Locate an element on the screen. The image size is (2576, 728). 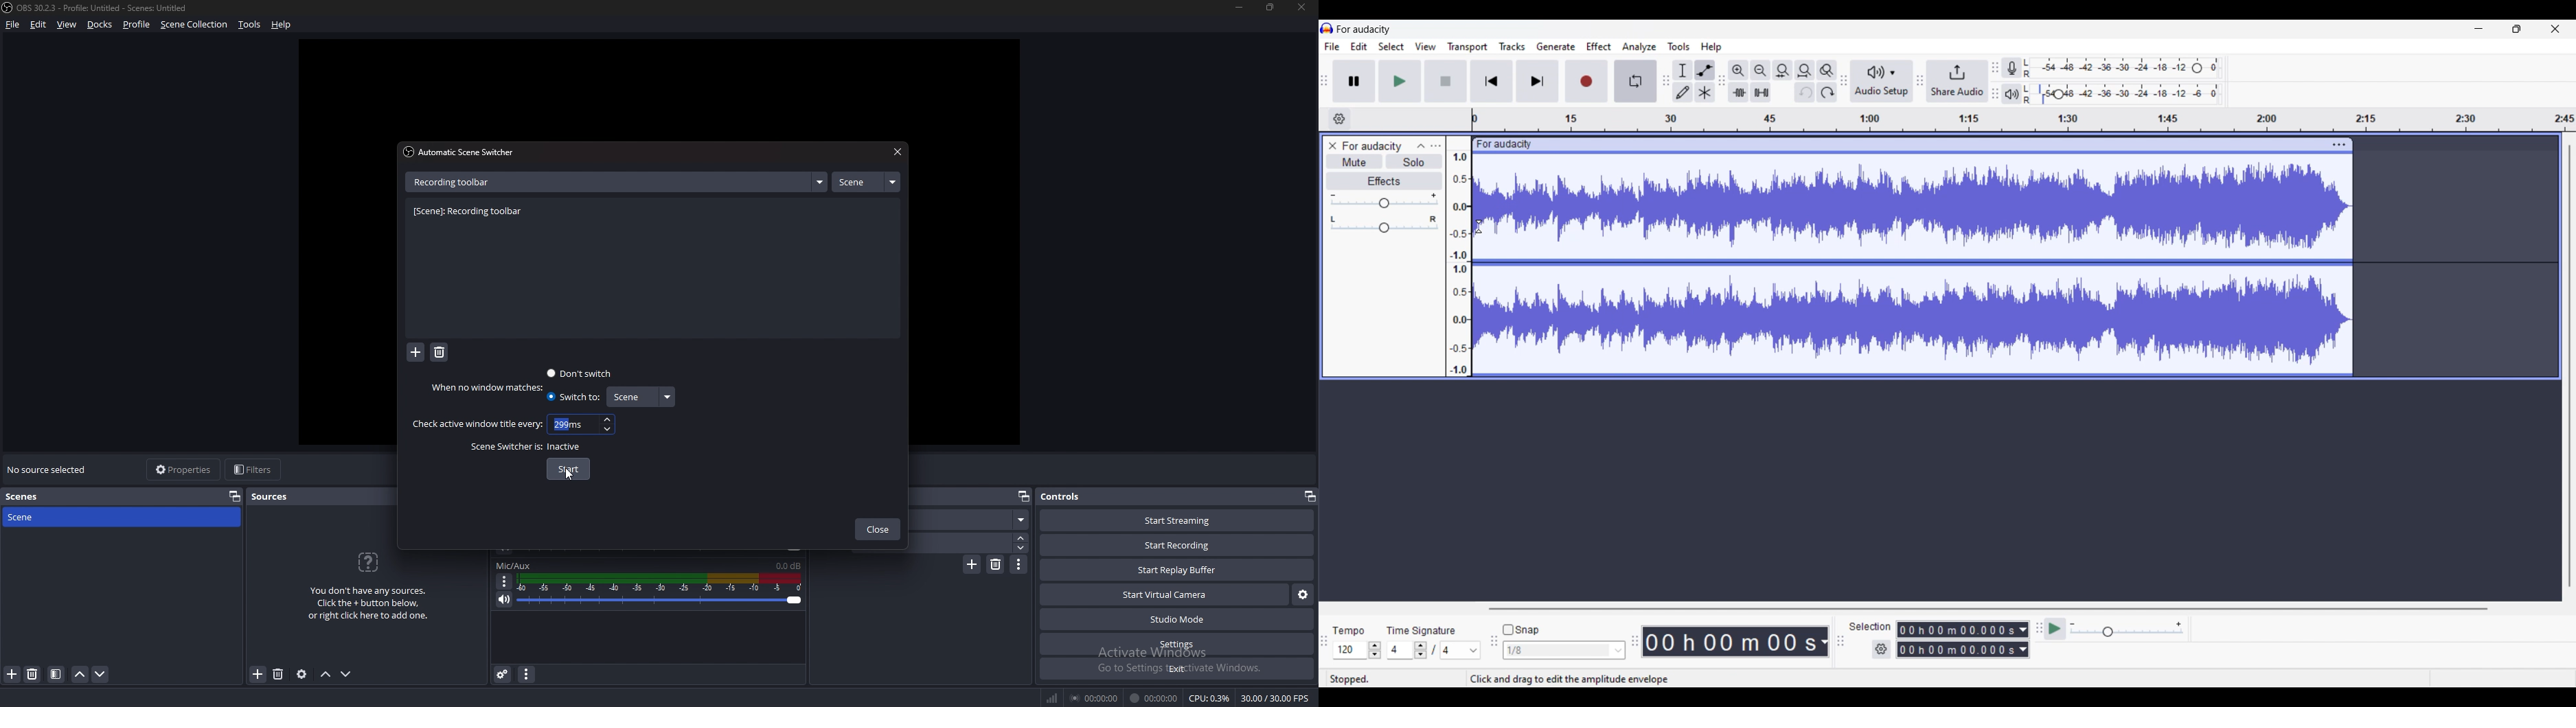
duration is located at coordinates (968, 542).